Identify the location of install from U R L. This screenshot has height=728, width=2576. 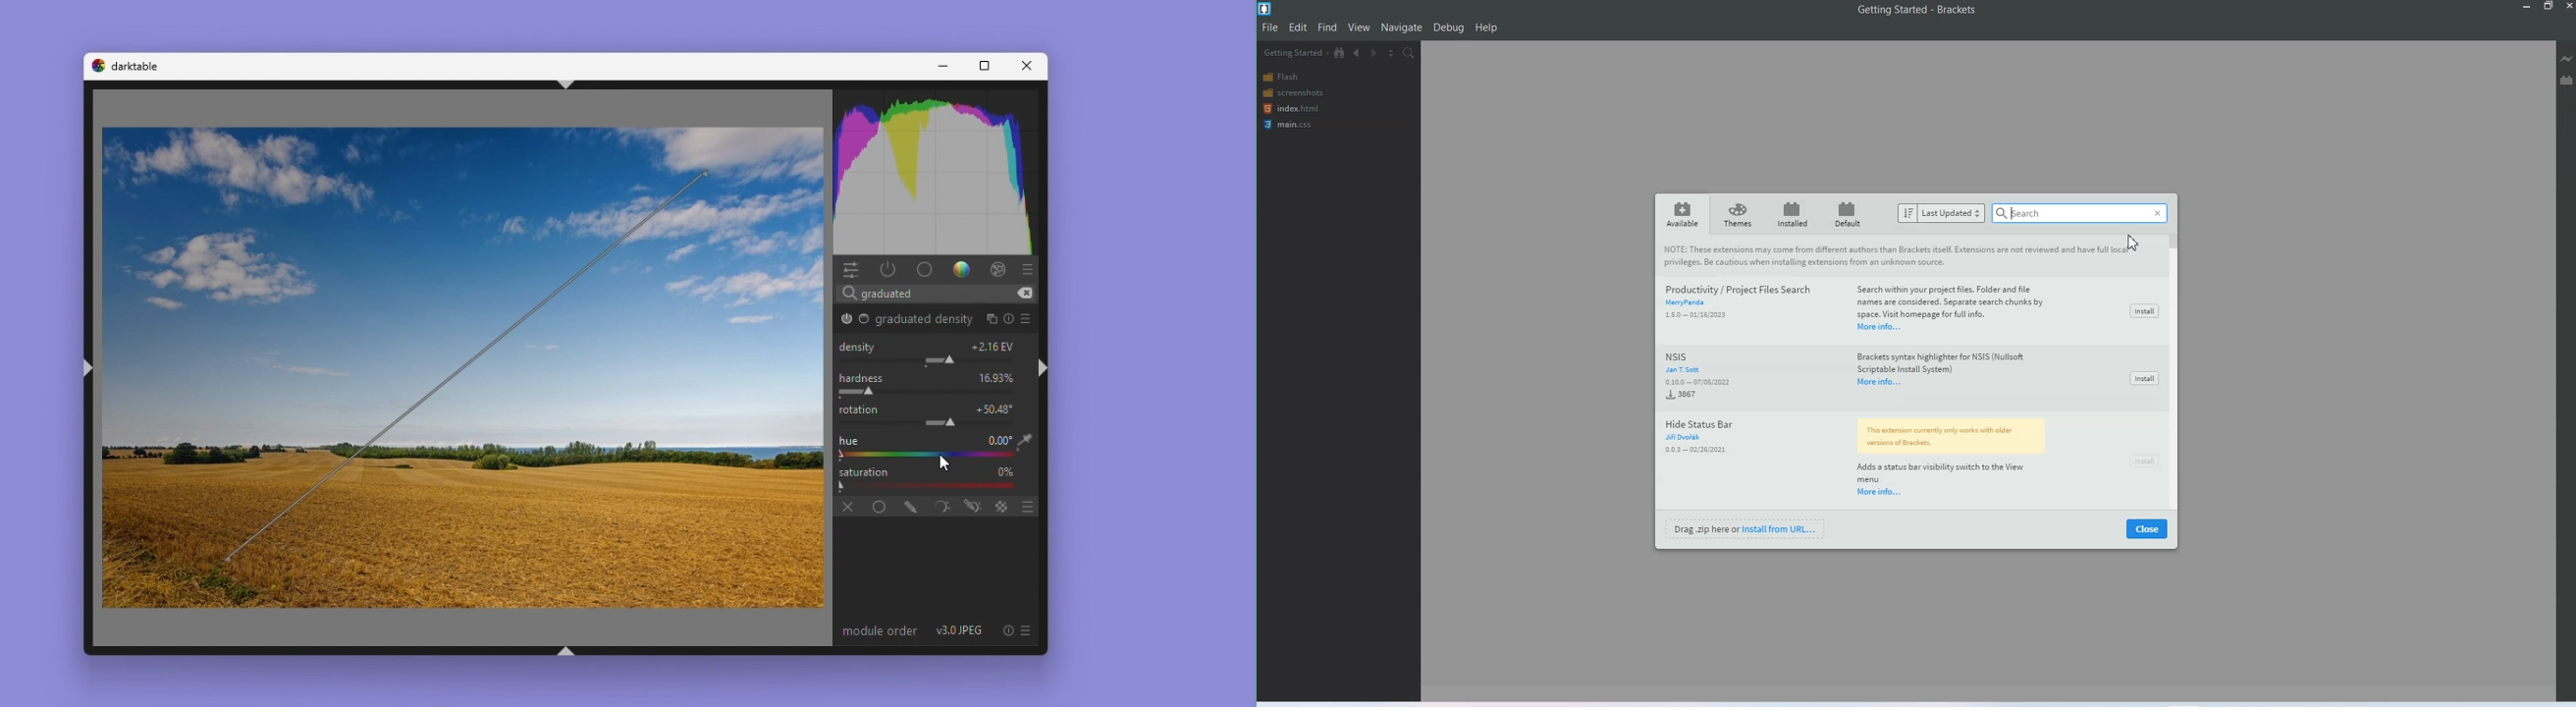
(1780, 528).